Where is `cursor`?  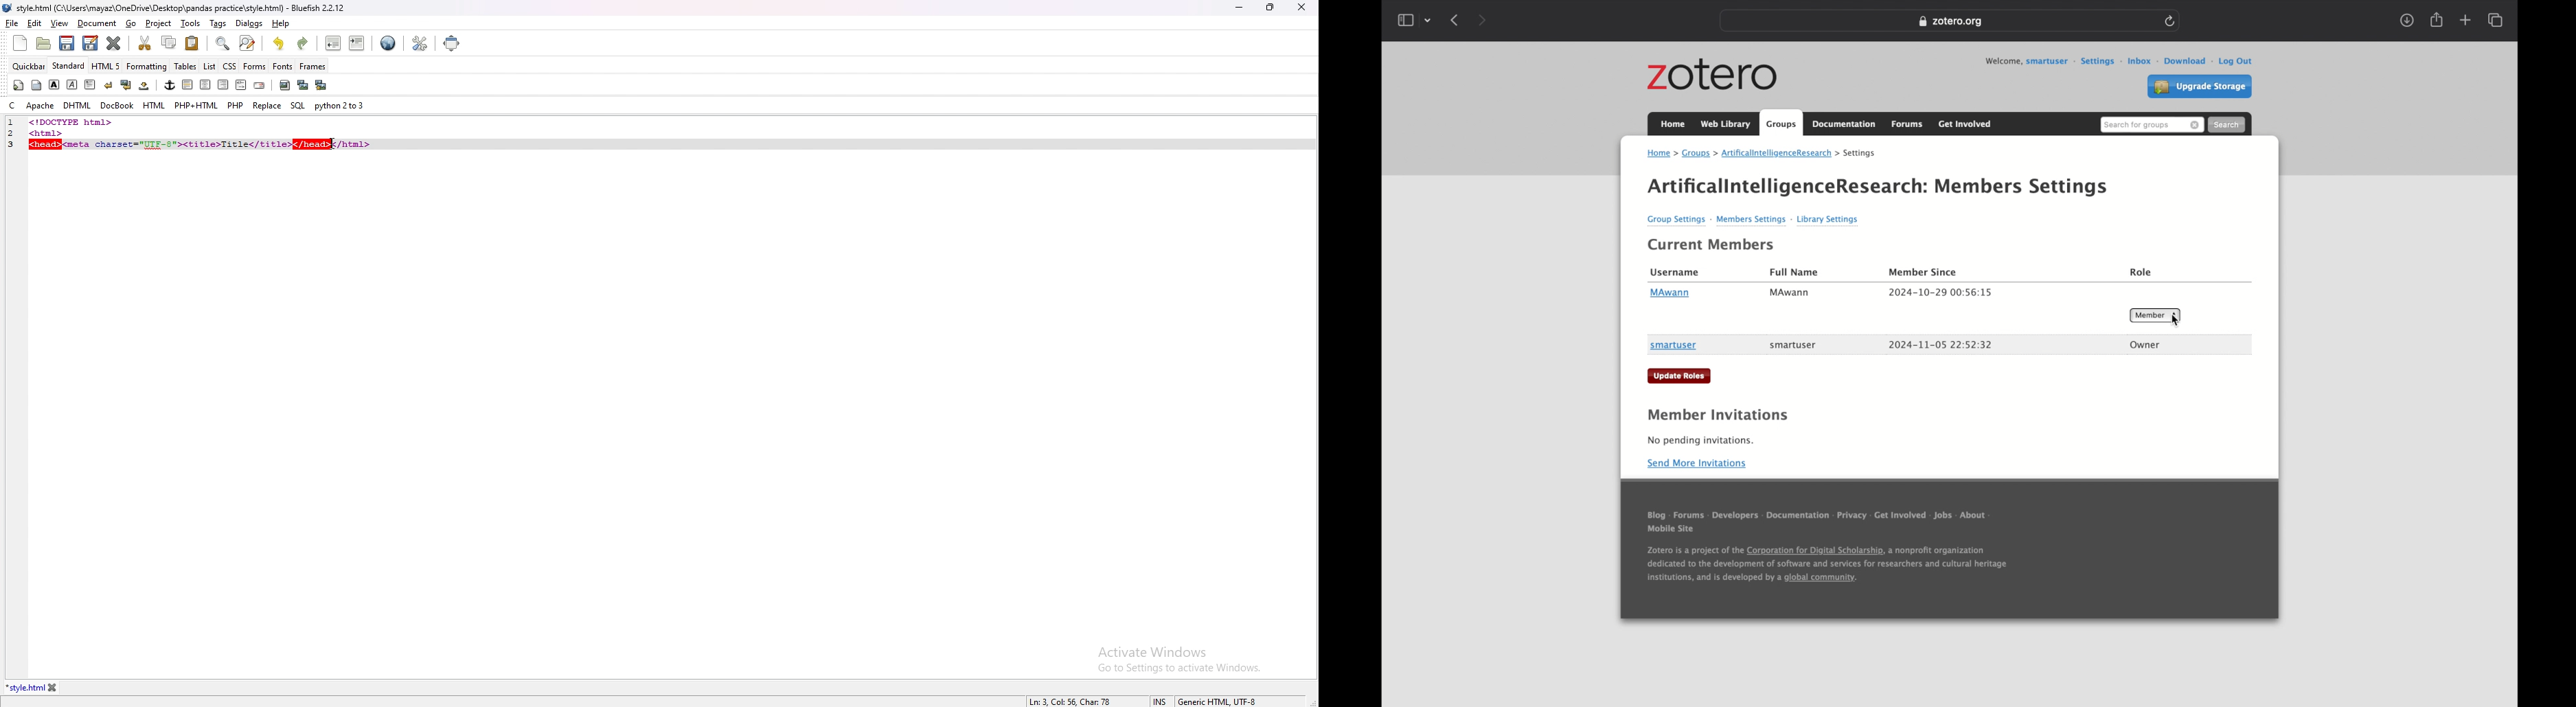 cursor is located at coordinates (2174, 321).